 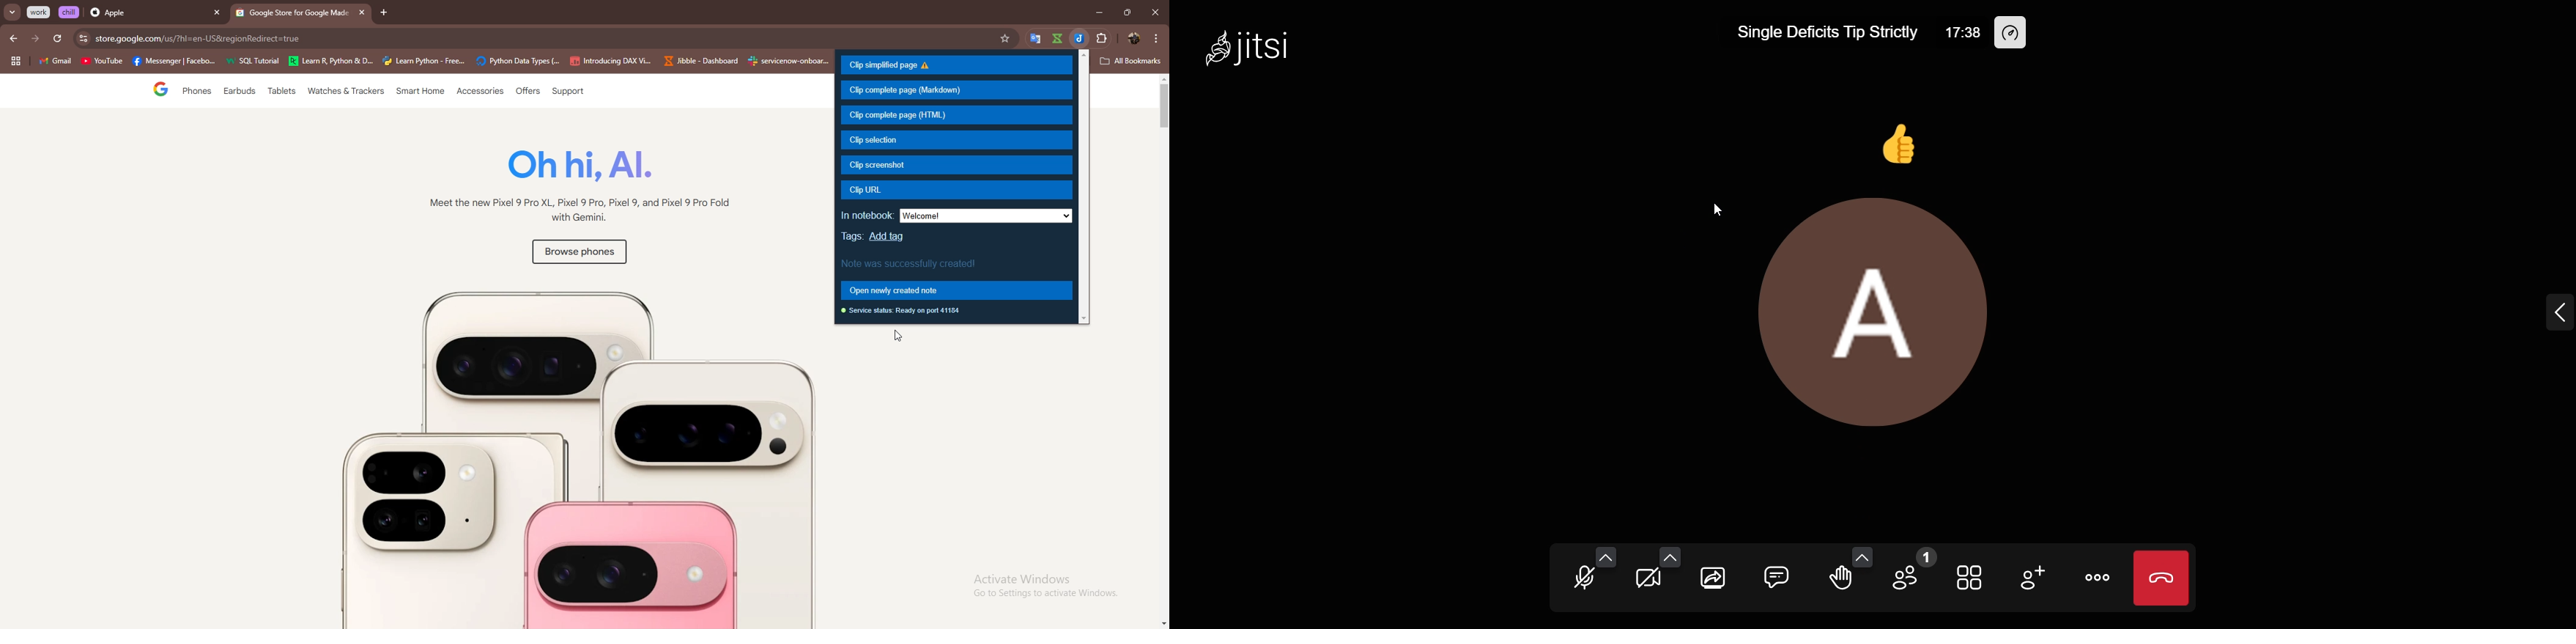 What do you see at coordinates (987, 217) in the screenshot?
I see `welcome` at bounding box center [987, 217].